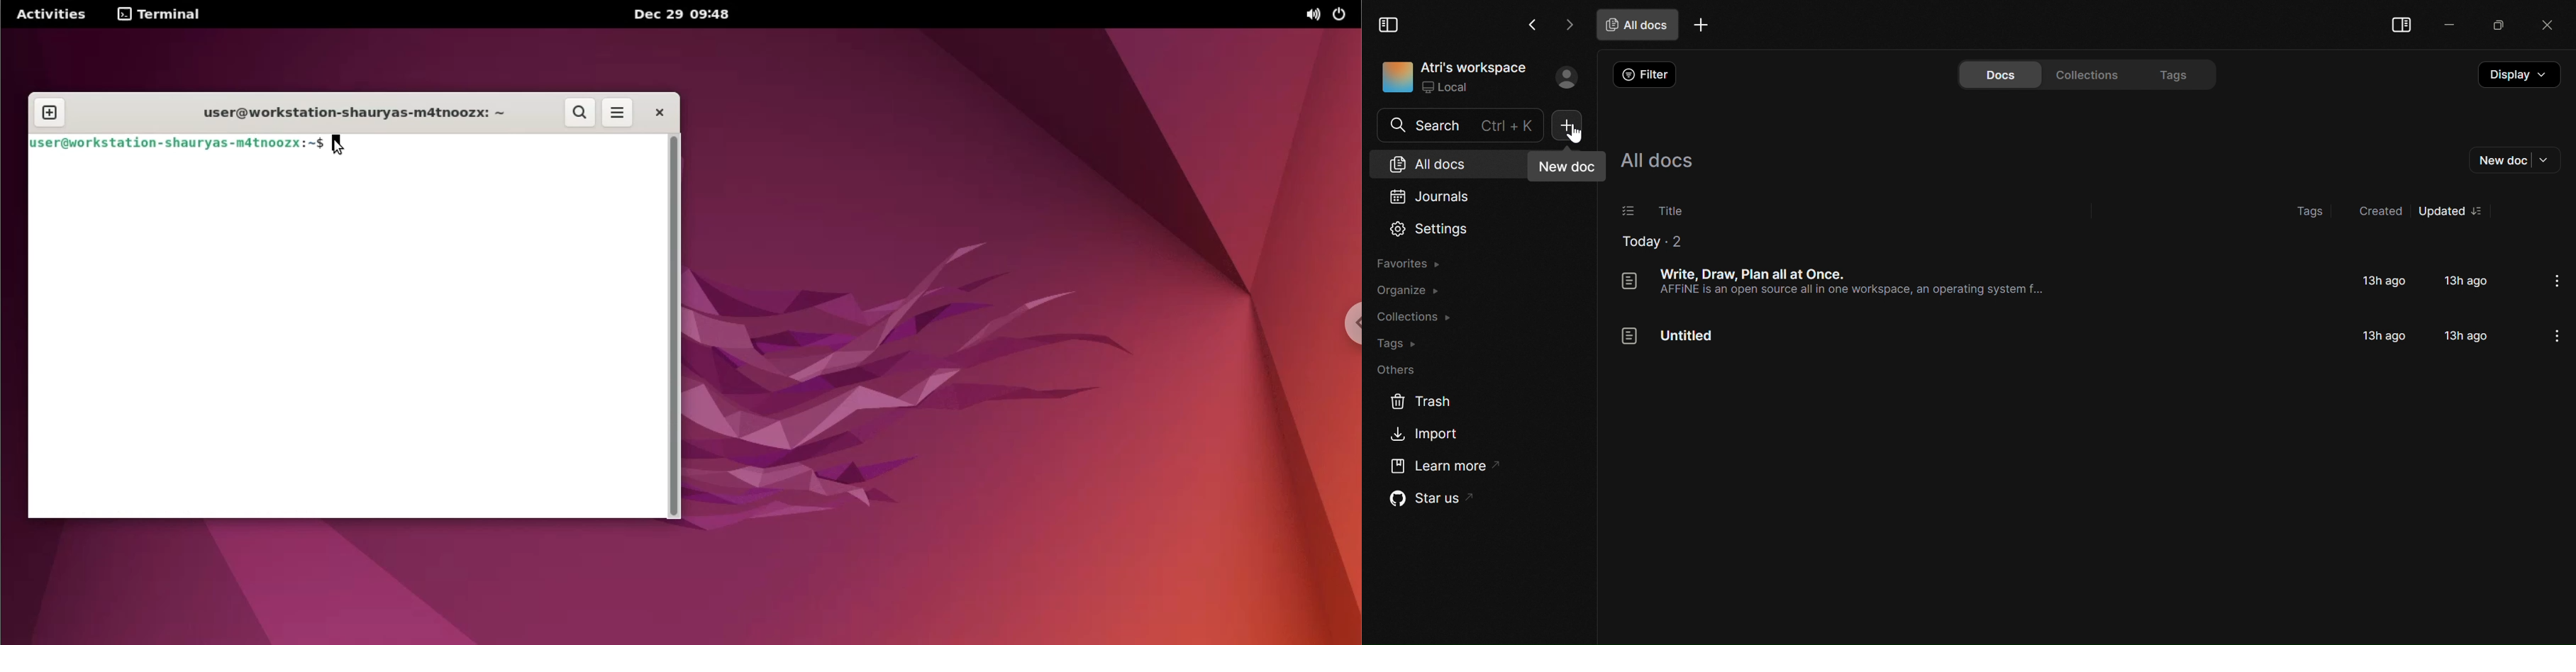 Image resolution: width=2576 pixels, height=672 pixels. Describe the element at coordinates (2557, 336) in the screenshot. I see `options` at that location.